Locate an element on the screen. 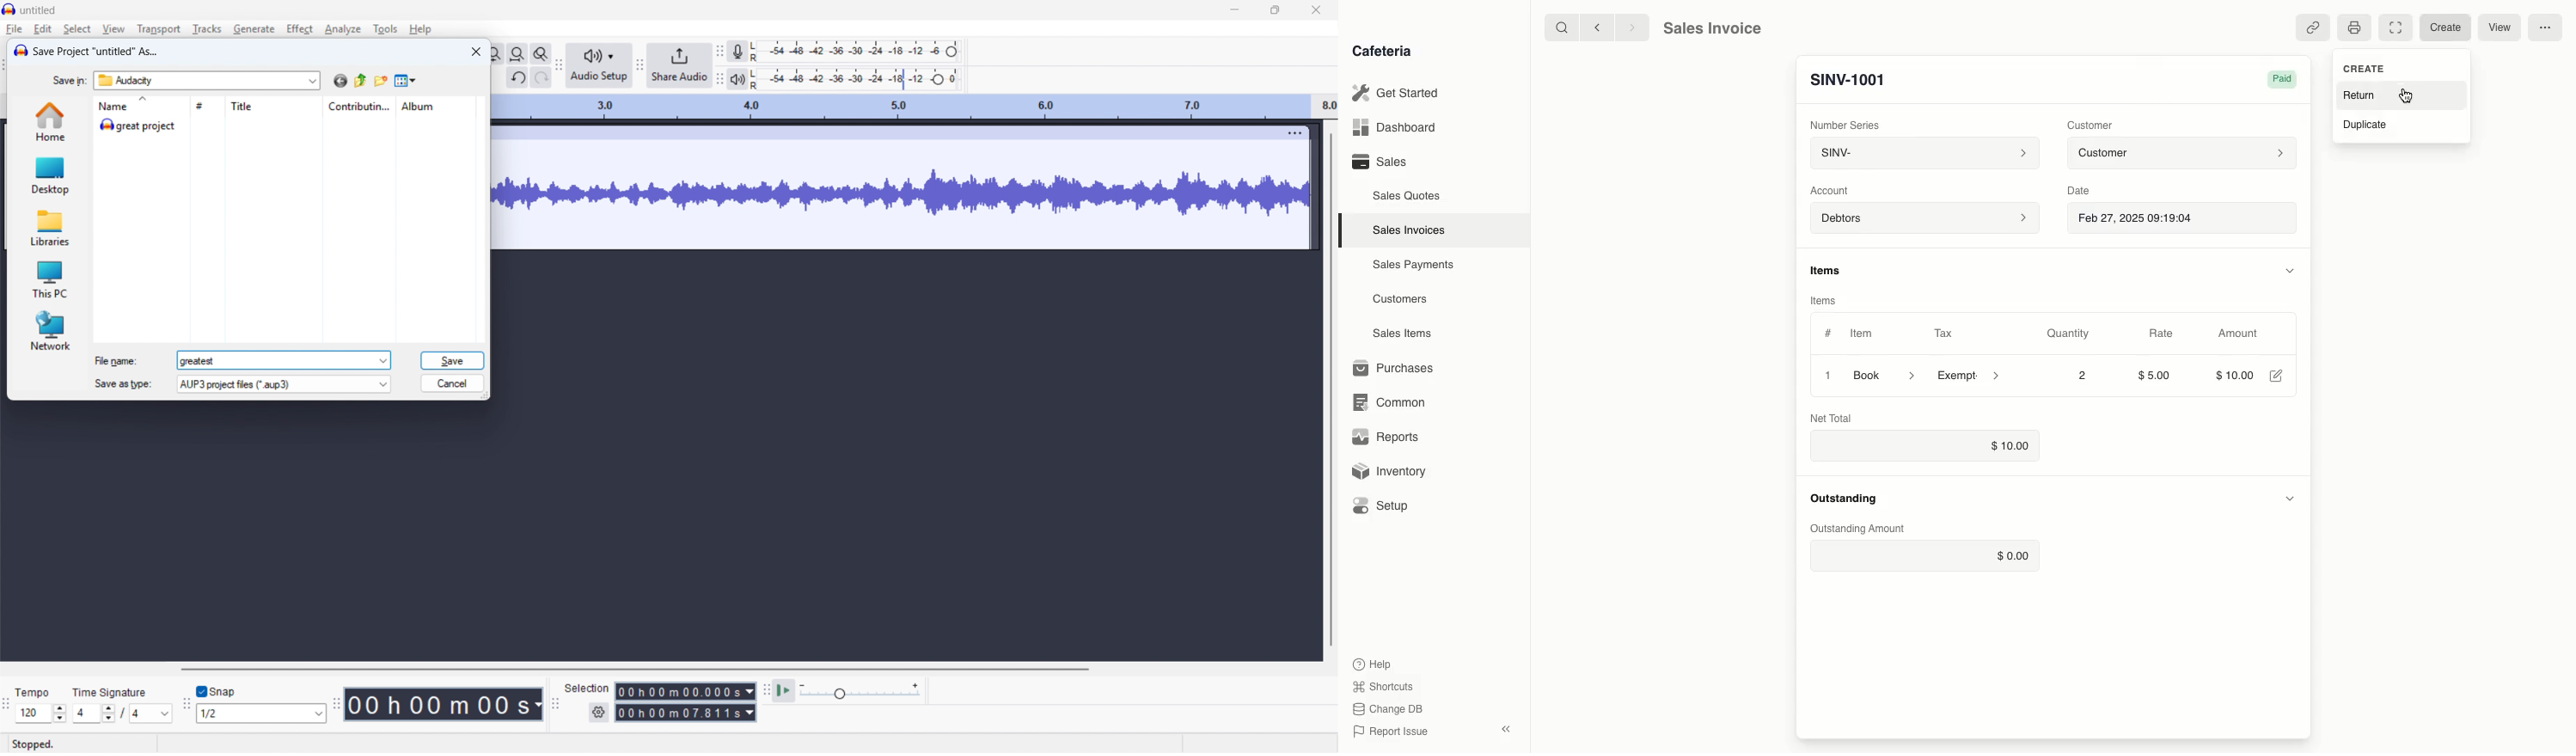  playback metre is located at coordinates (737, 79).